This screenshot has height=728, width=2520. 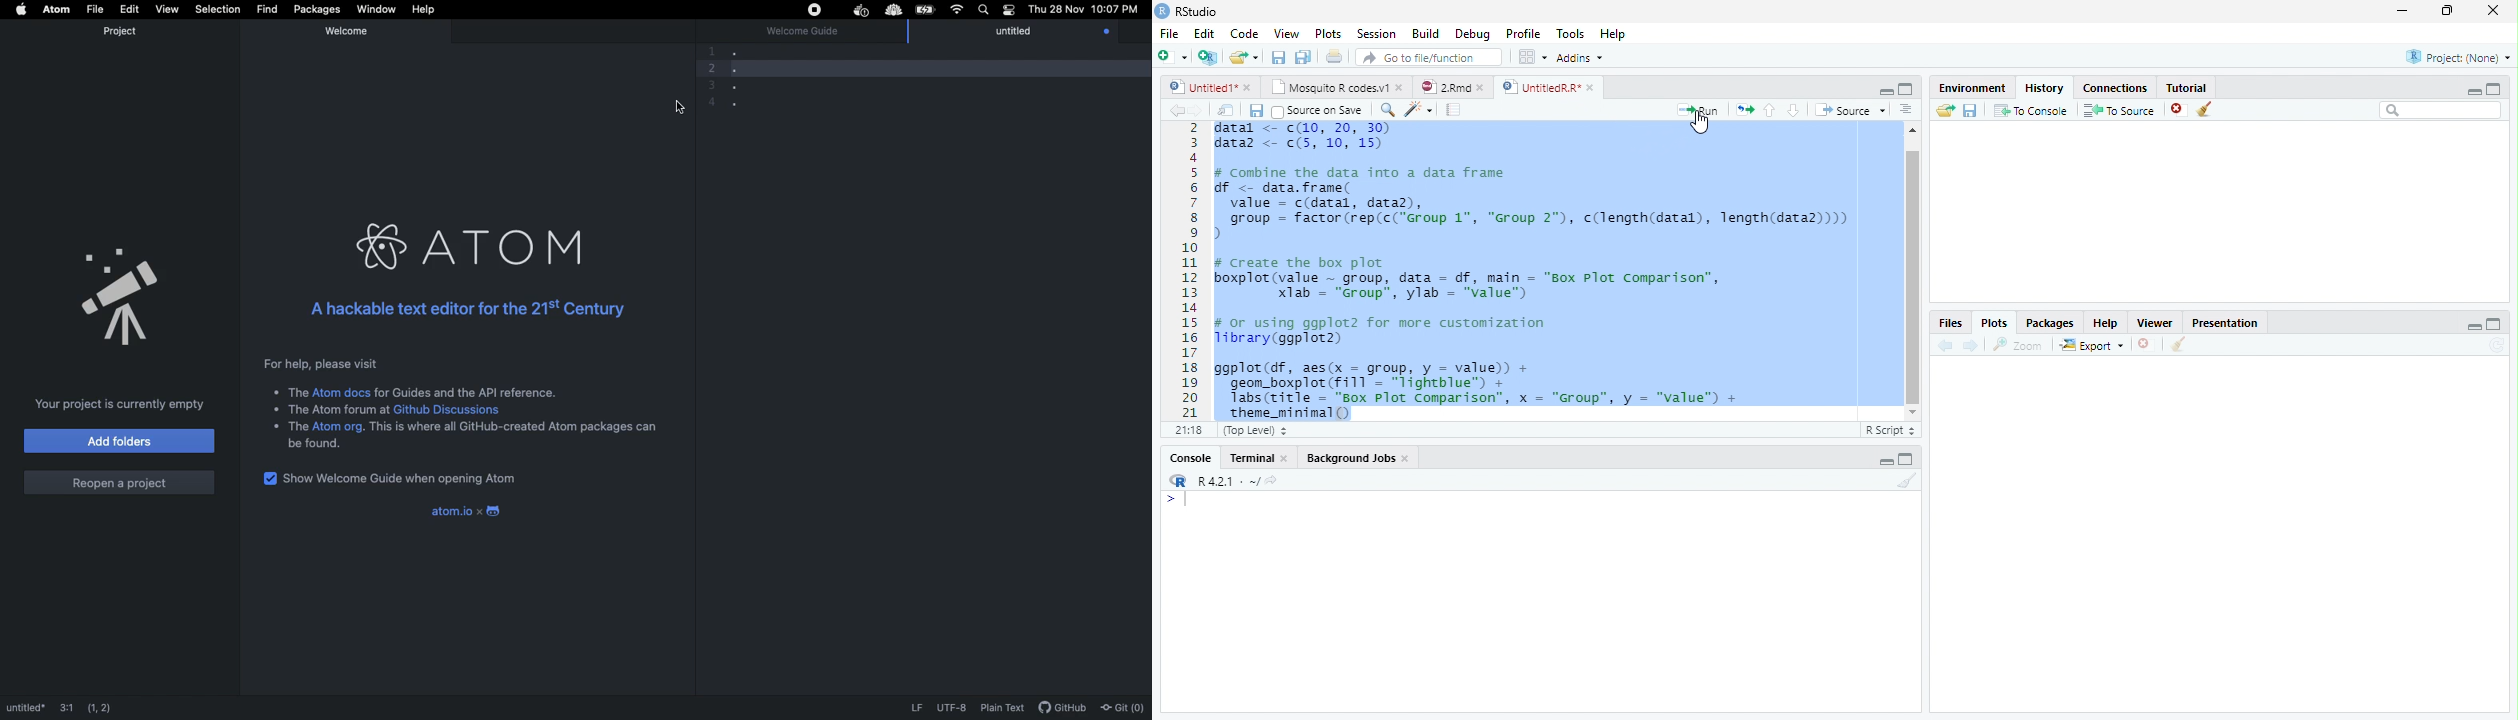 I want to click on Time, so click(x=1115, y=11).